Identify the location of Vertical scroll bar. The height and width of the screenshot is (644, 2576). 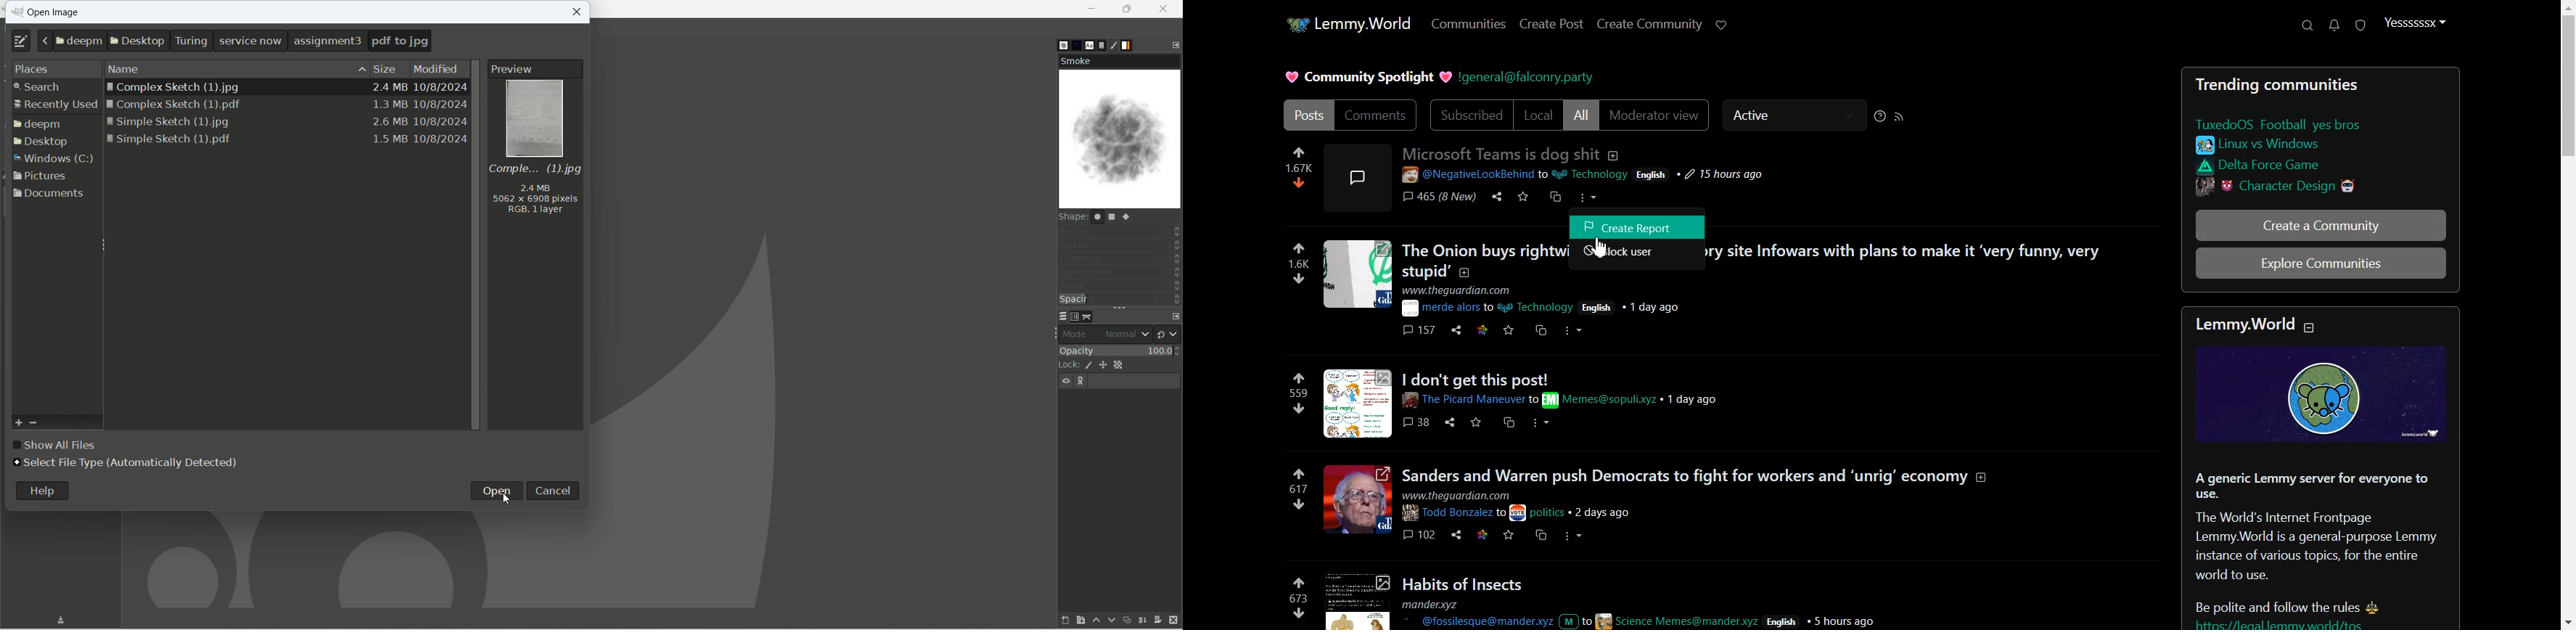
(2567, 315).